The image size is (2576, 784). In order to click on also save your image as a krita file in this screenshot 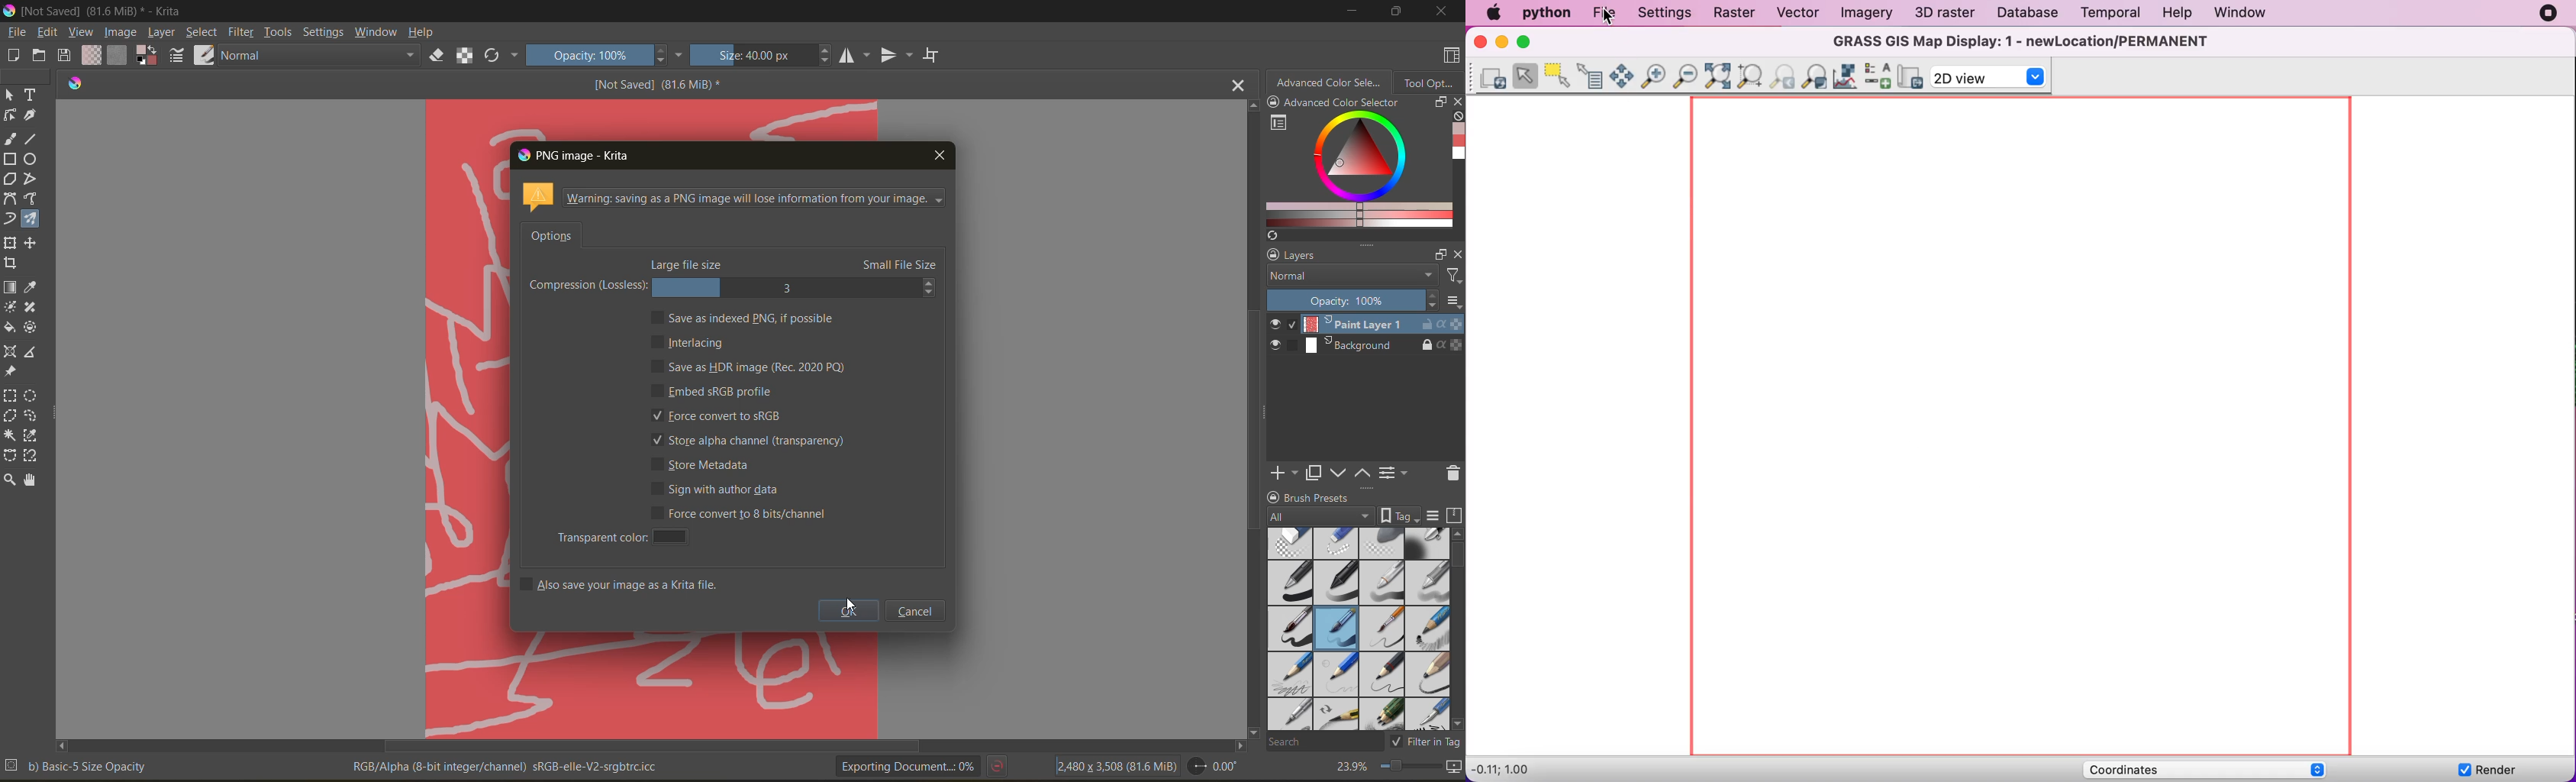, I will do `click(622, 585)`.